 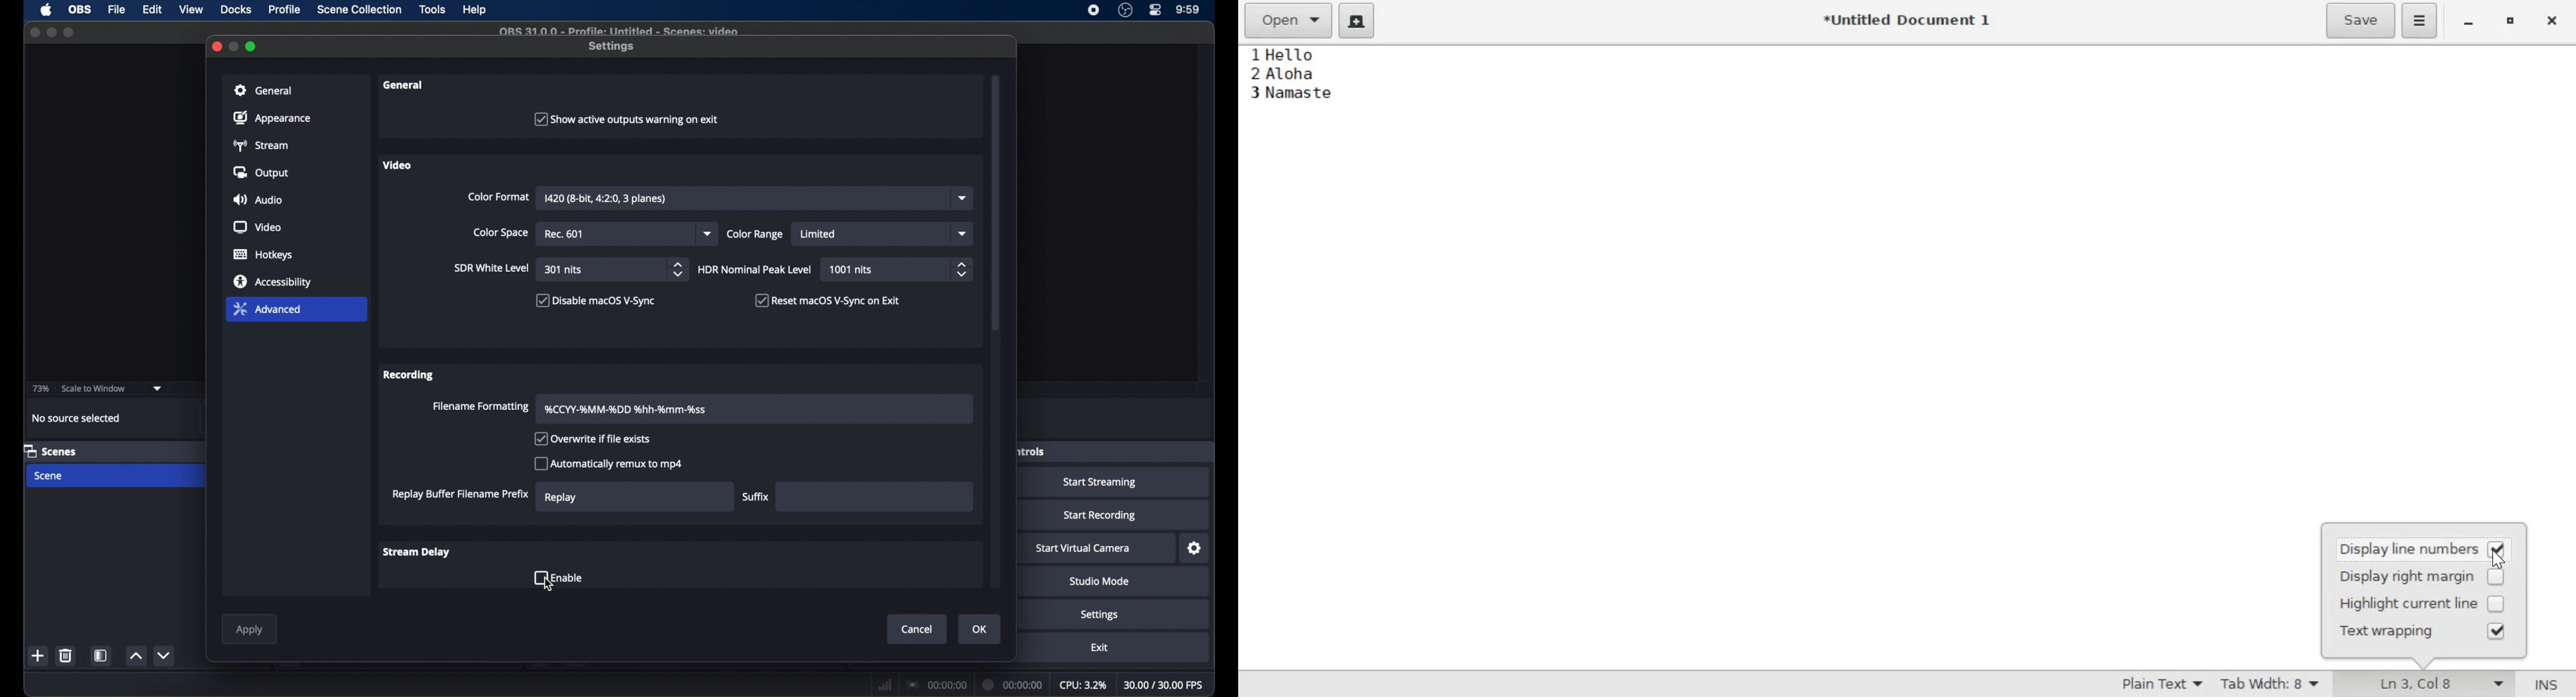 What do you see at coordinates (756, 497) in the screenshot?
I see `suffix` at bounding box center [756, 497].